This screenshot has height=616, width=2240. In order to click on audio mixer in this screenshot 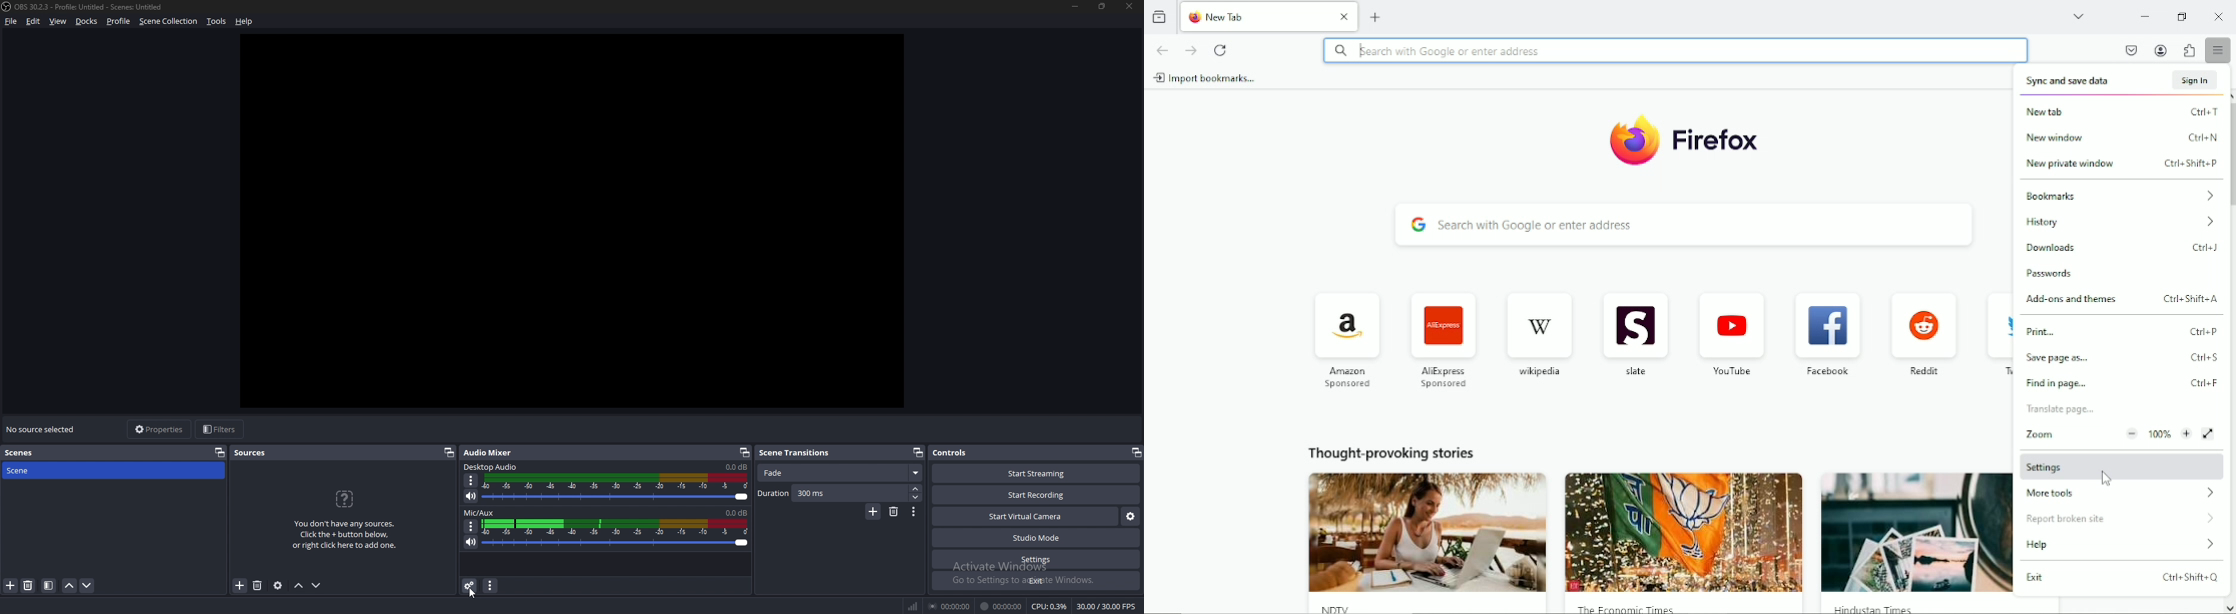, I will do `click(491, 452)`.